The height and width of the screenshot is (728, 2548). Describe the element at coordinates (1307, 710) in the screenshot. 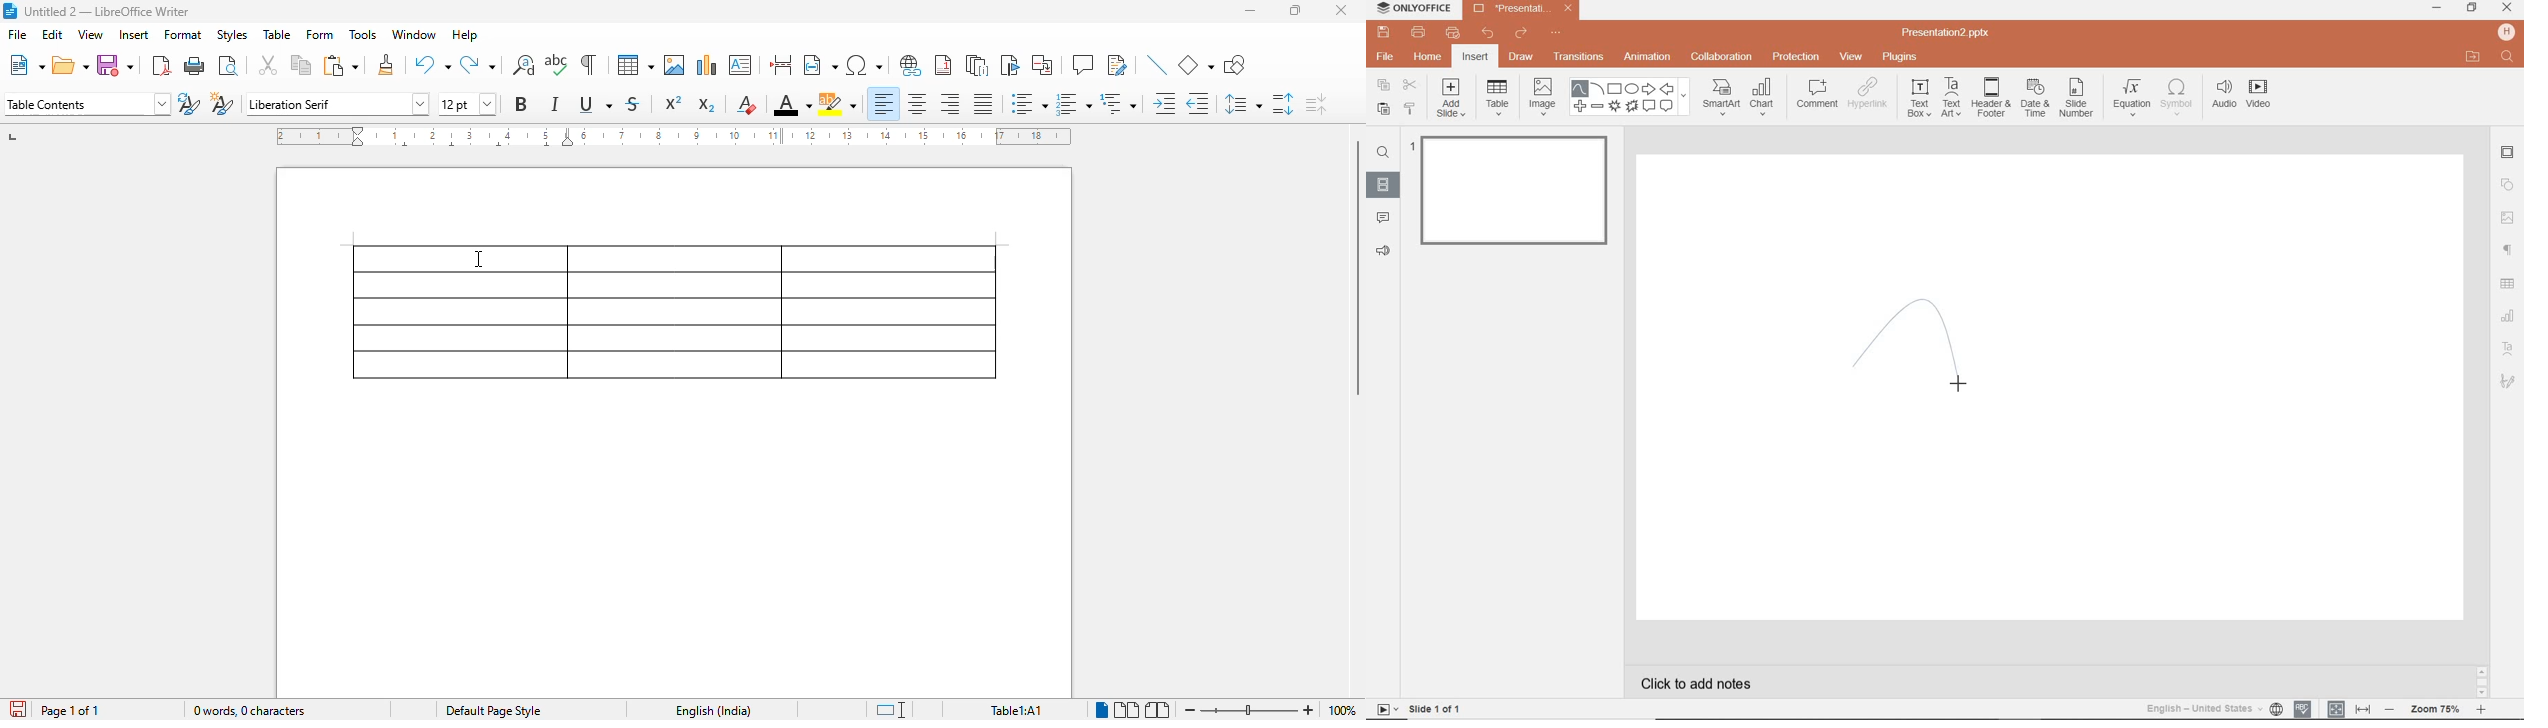

I see `zoom in` at that location.